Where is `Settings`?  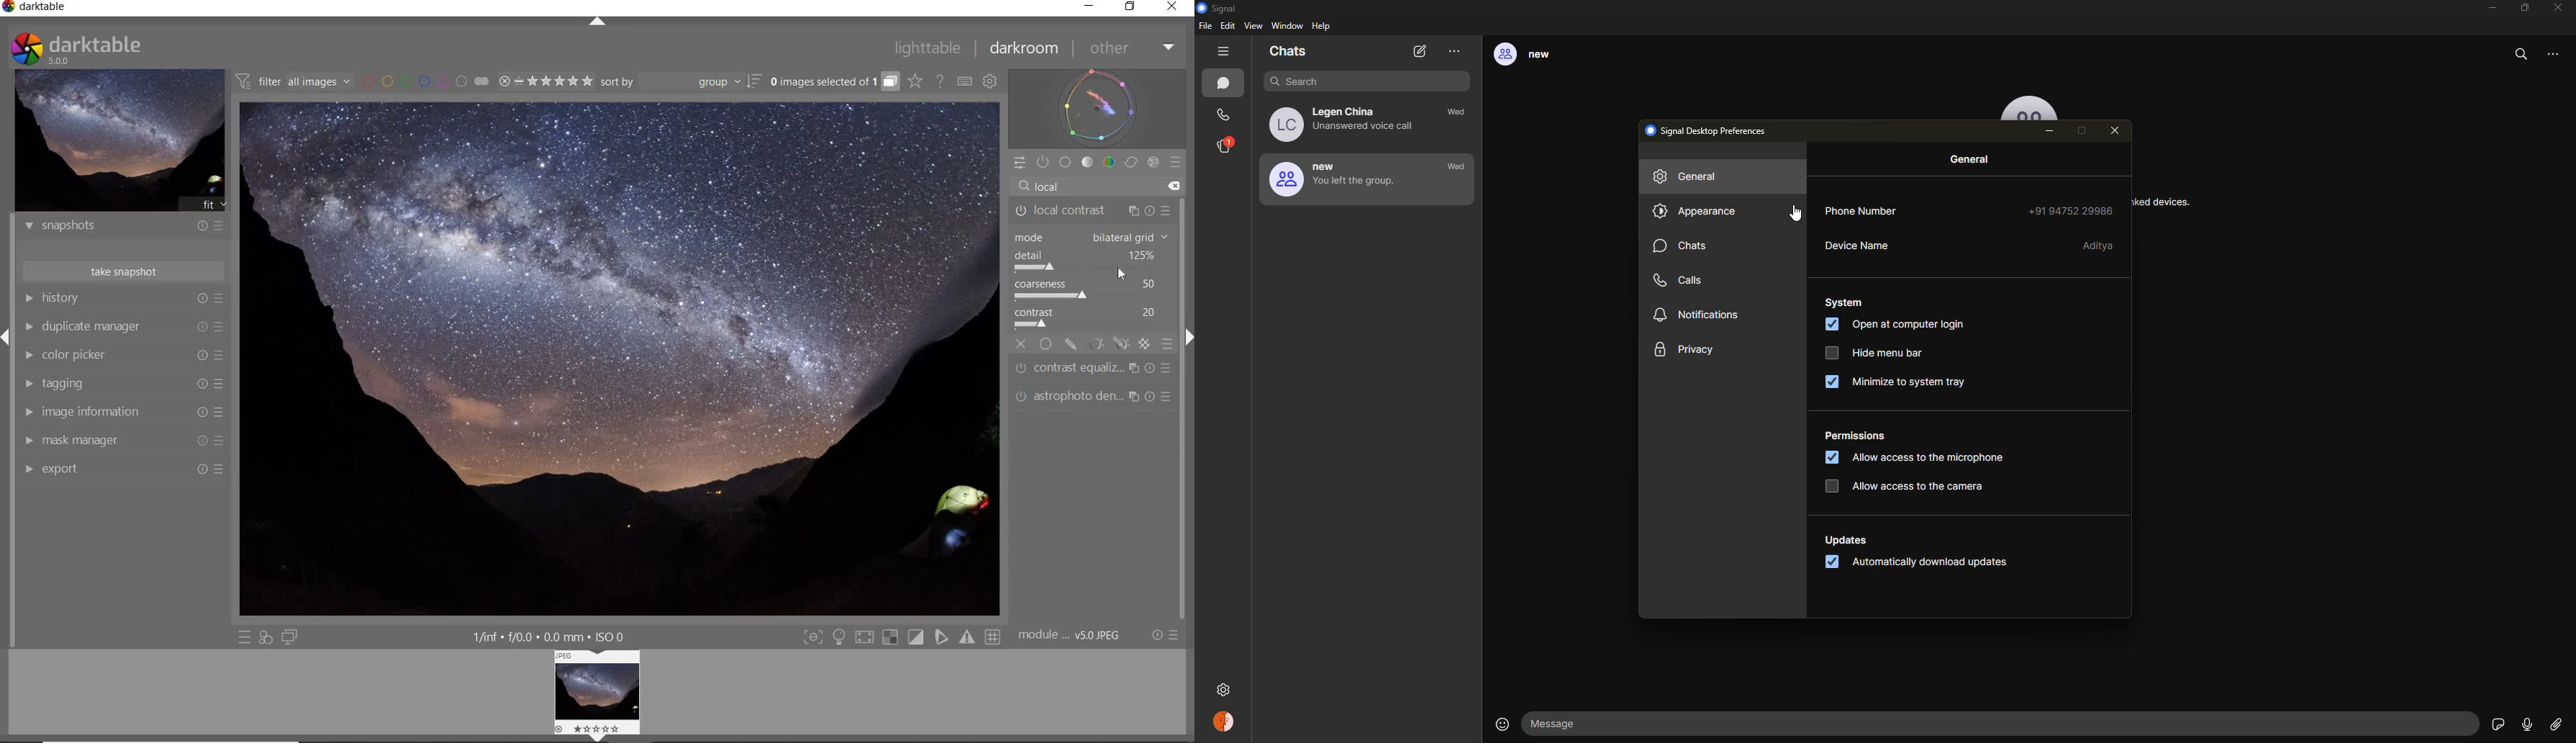
Settings is located at coordinates (1157, 636).